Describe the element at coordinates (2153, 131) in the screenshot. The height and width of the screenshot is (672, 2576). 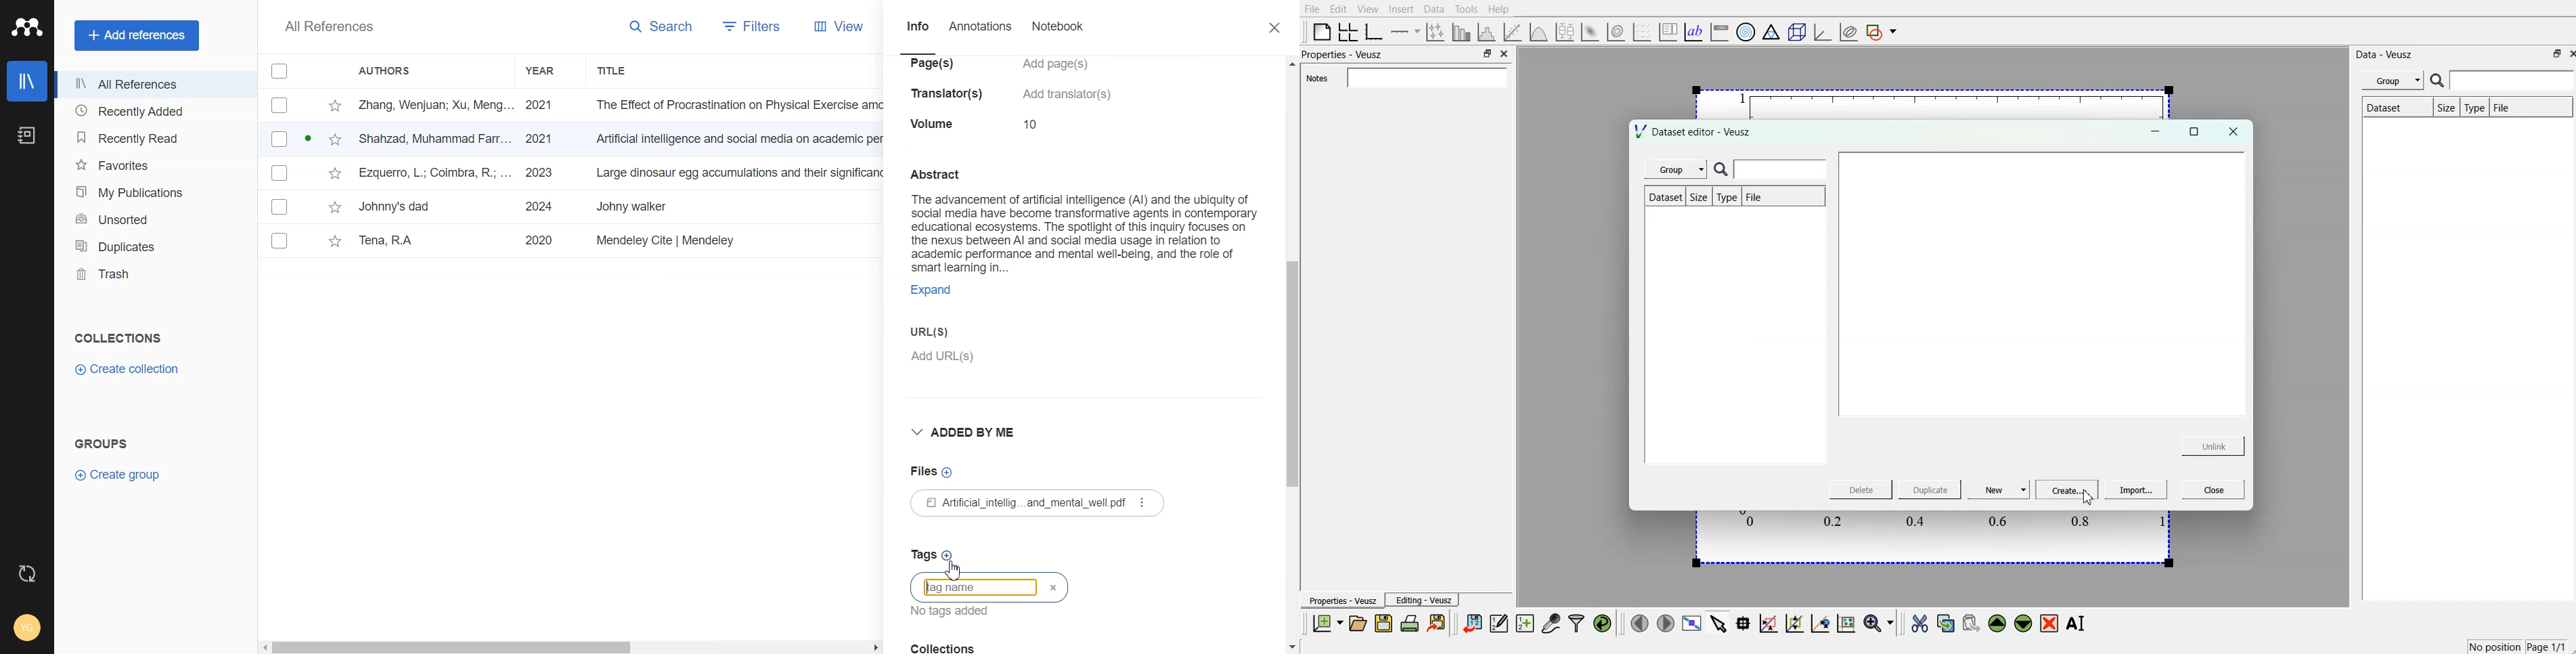
I see `minimise` at that location.